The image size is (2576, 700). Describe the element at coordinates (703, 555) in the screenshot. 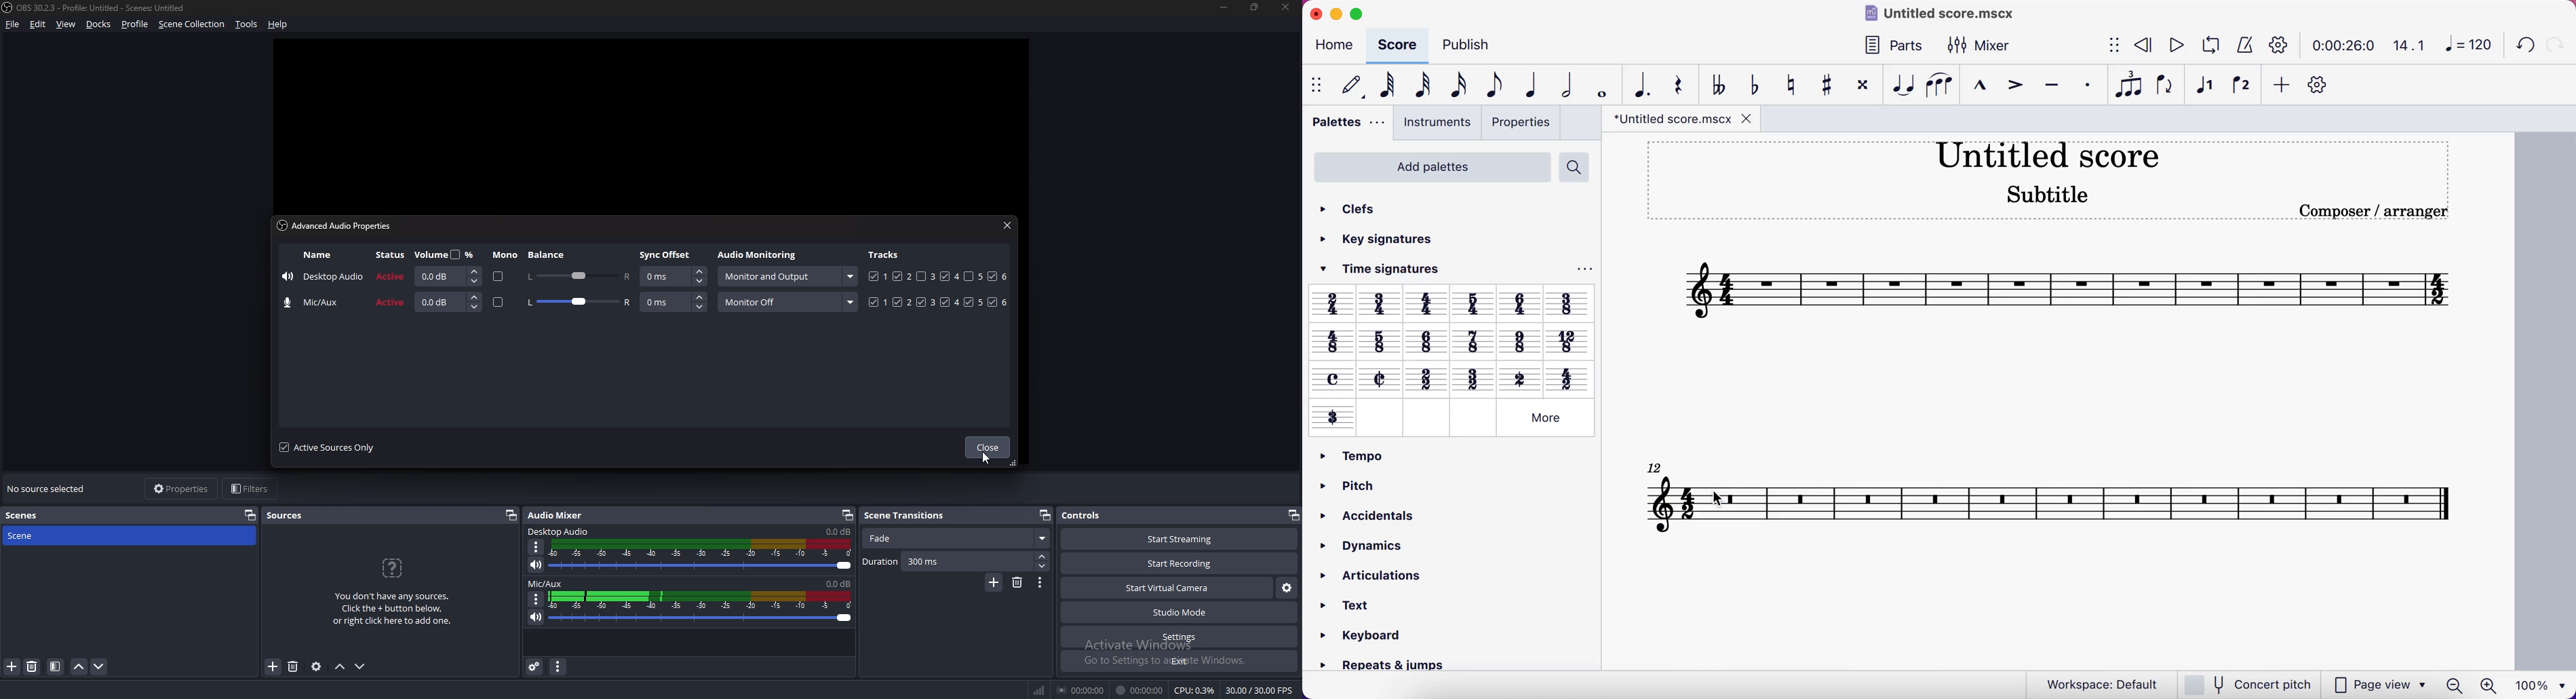

I see `desktop audio soundbar` at that location.